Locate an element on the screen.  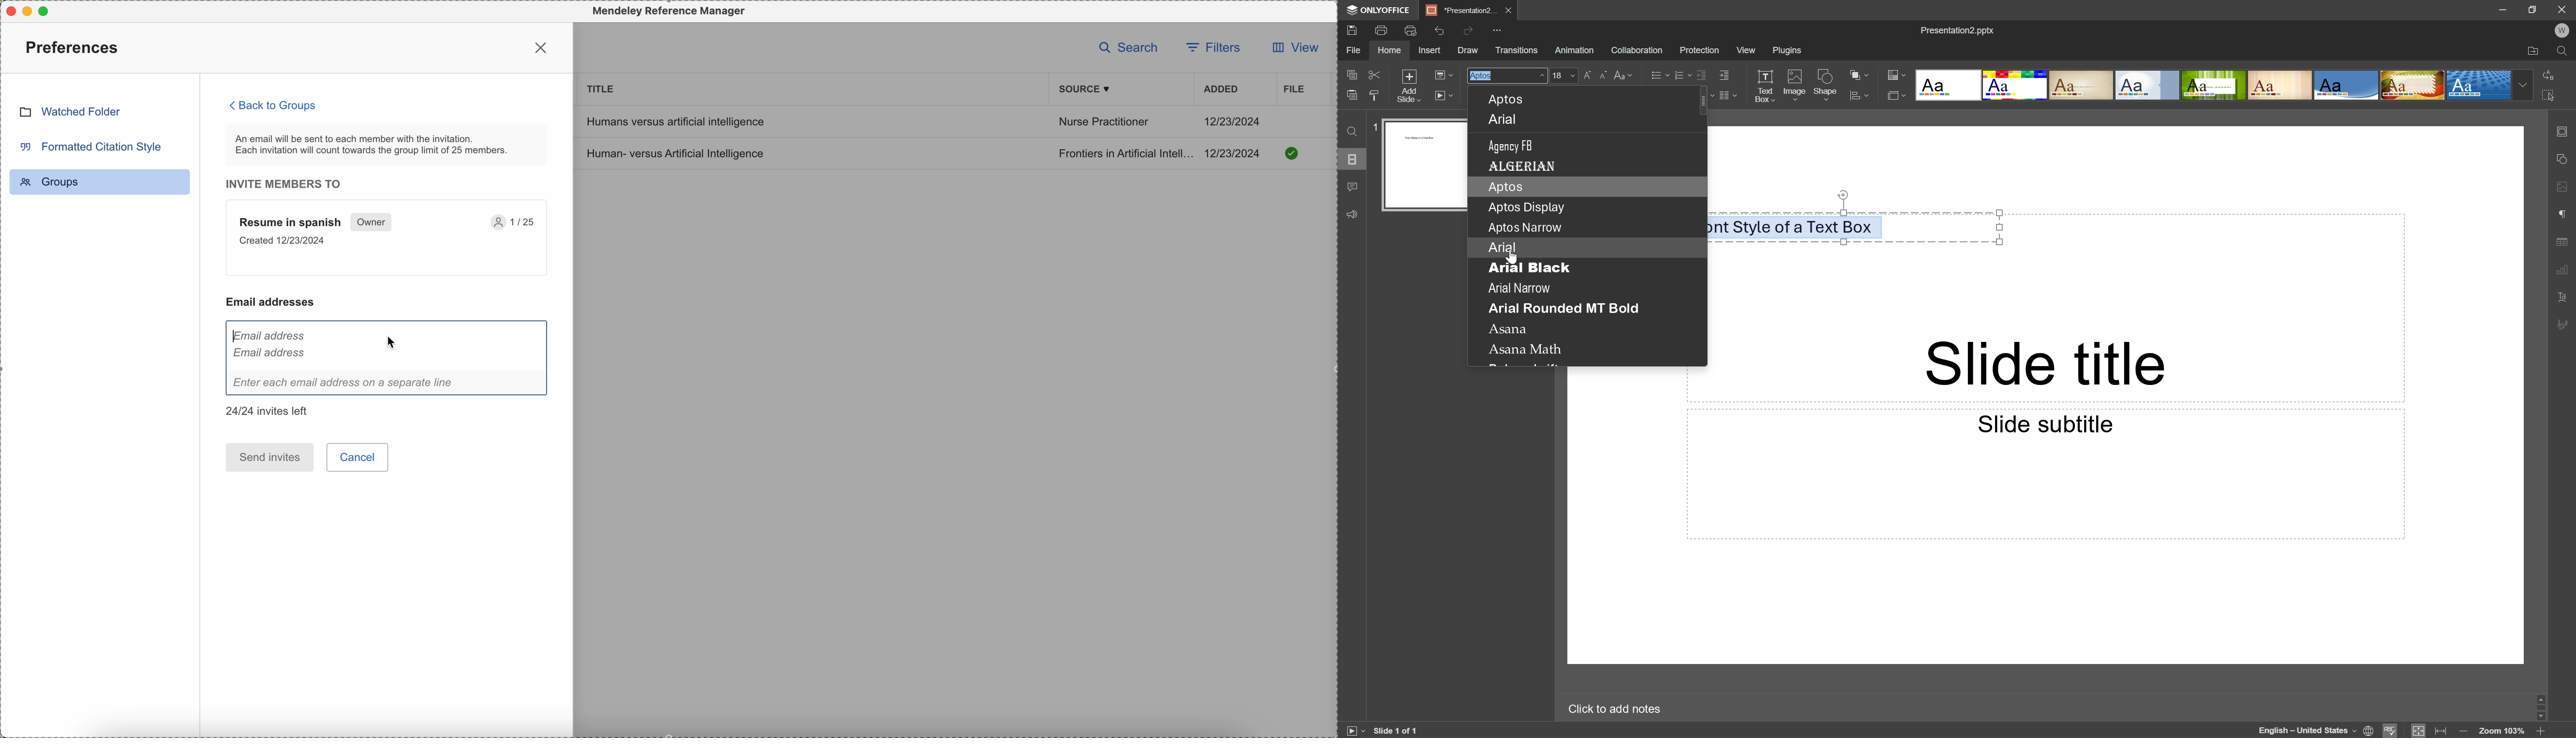
maximize is located at coordinates (48, 11).